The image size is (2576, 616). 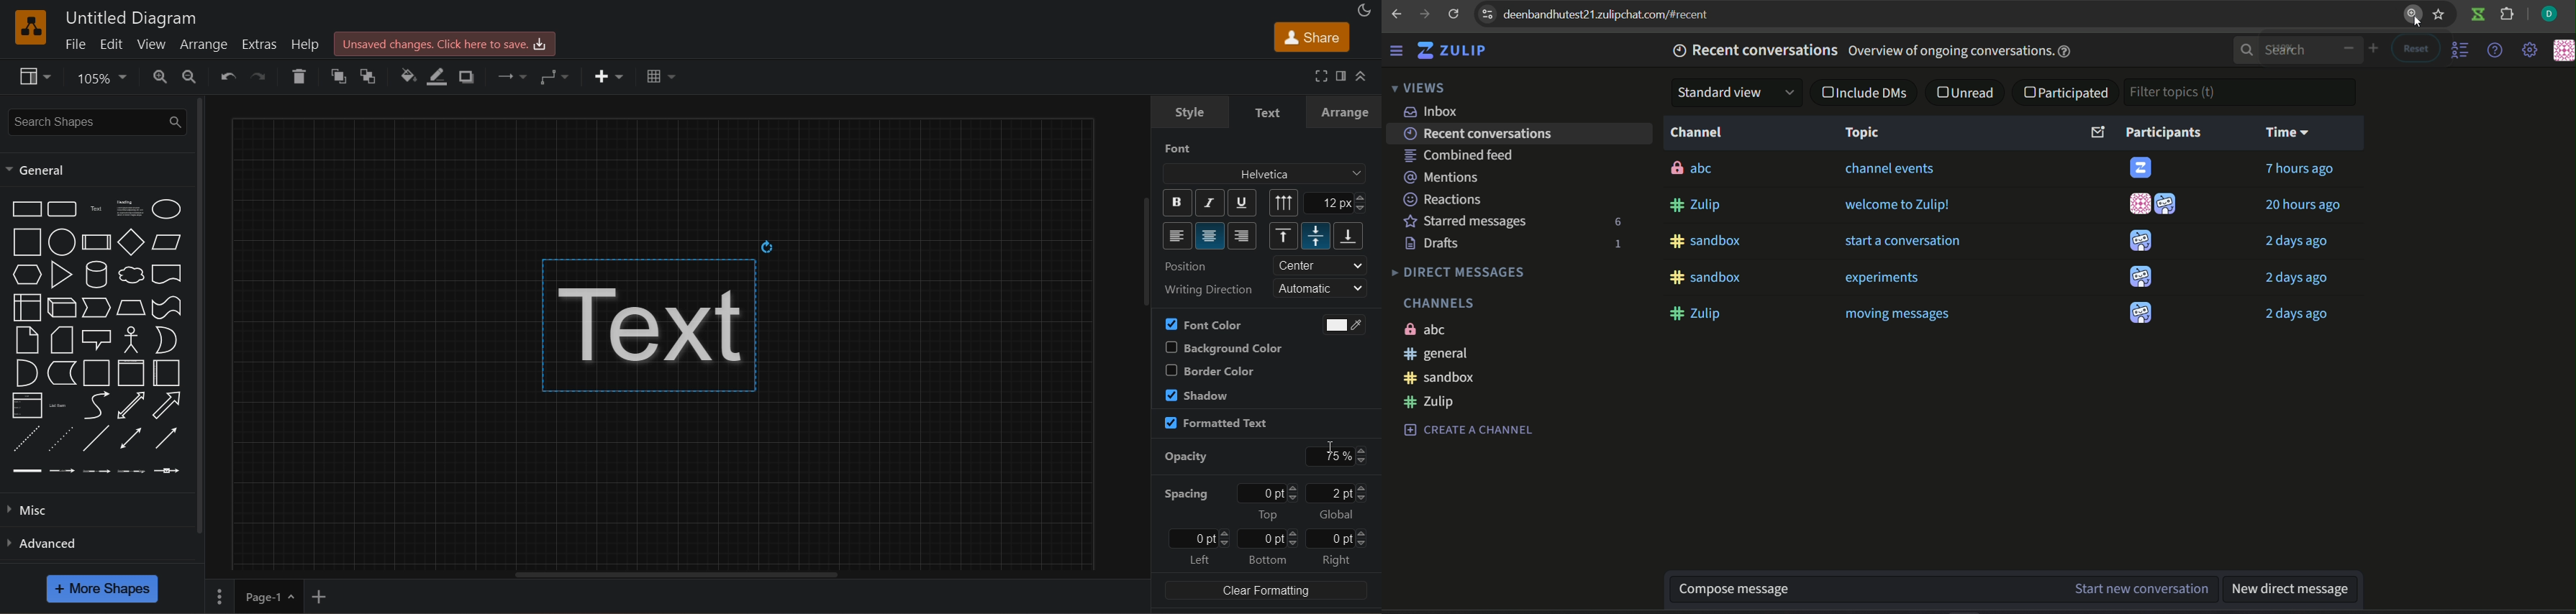 What do you see at coordinates (1337, 457) in the screenshot?
I see `75%` at bounding box center [1337, 457].